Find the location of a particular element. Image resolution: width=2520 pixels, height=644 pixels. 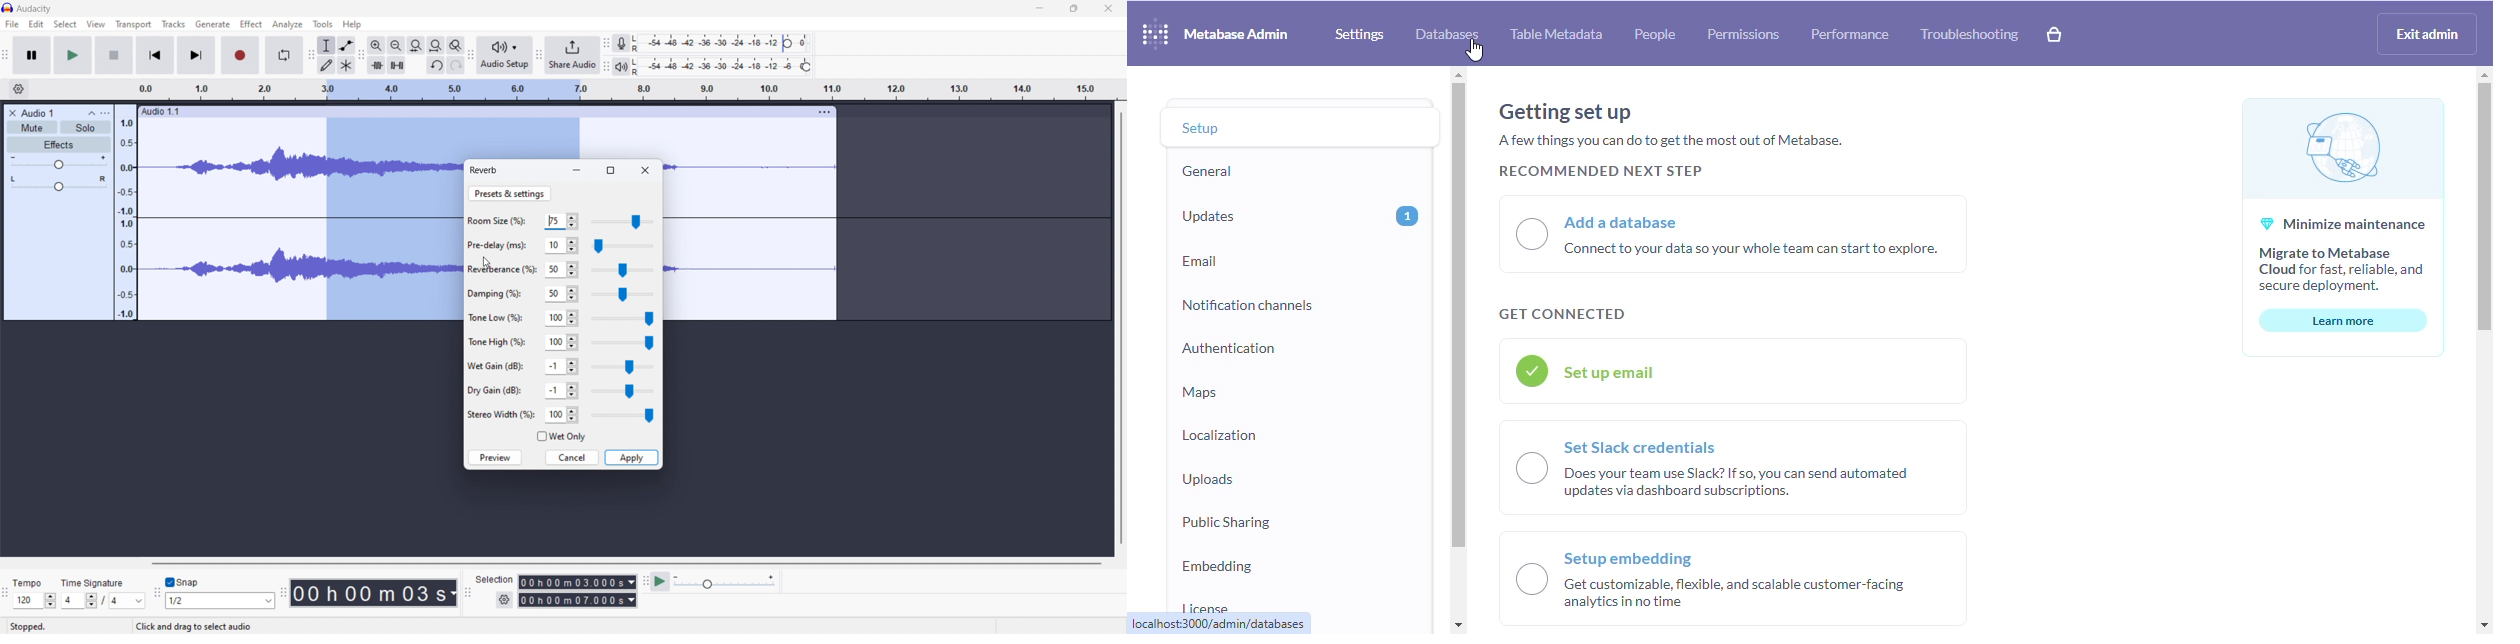

analyze is located at coordinates (288, 24).